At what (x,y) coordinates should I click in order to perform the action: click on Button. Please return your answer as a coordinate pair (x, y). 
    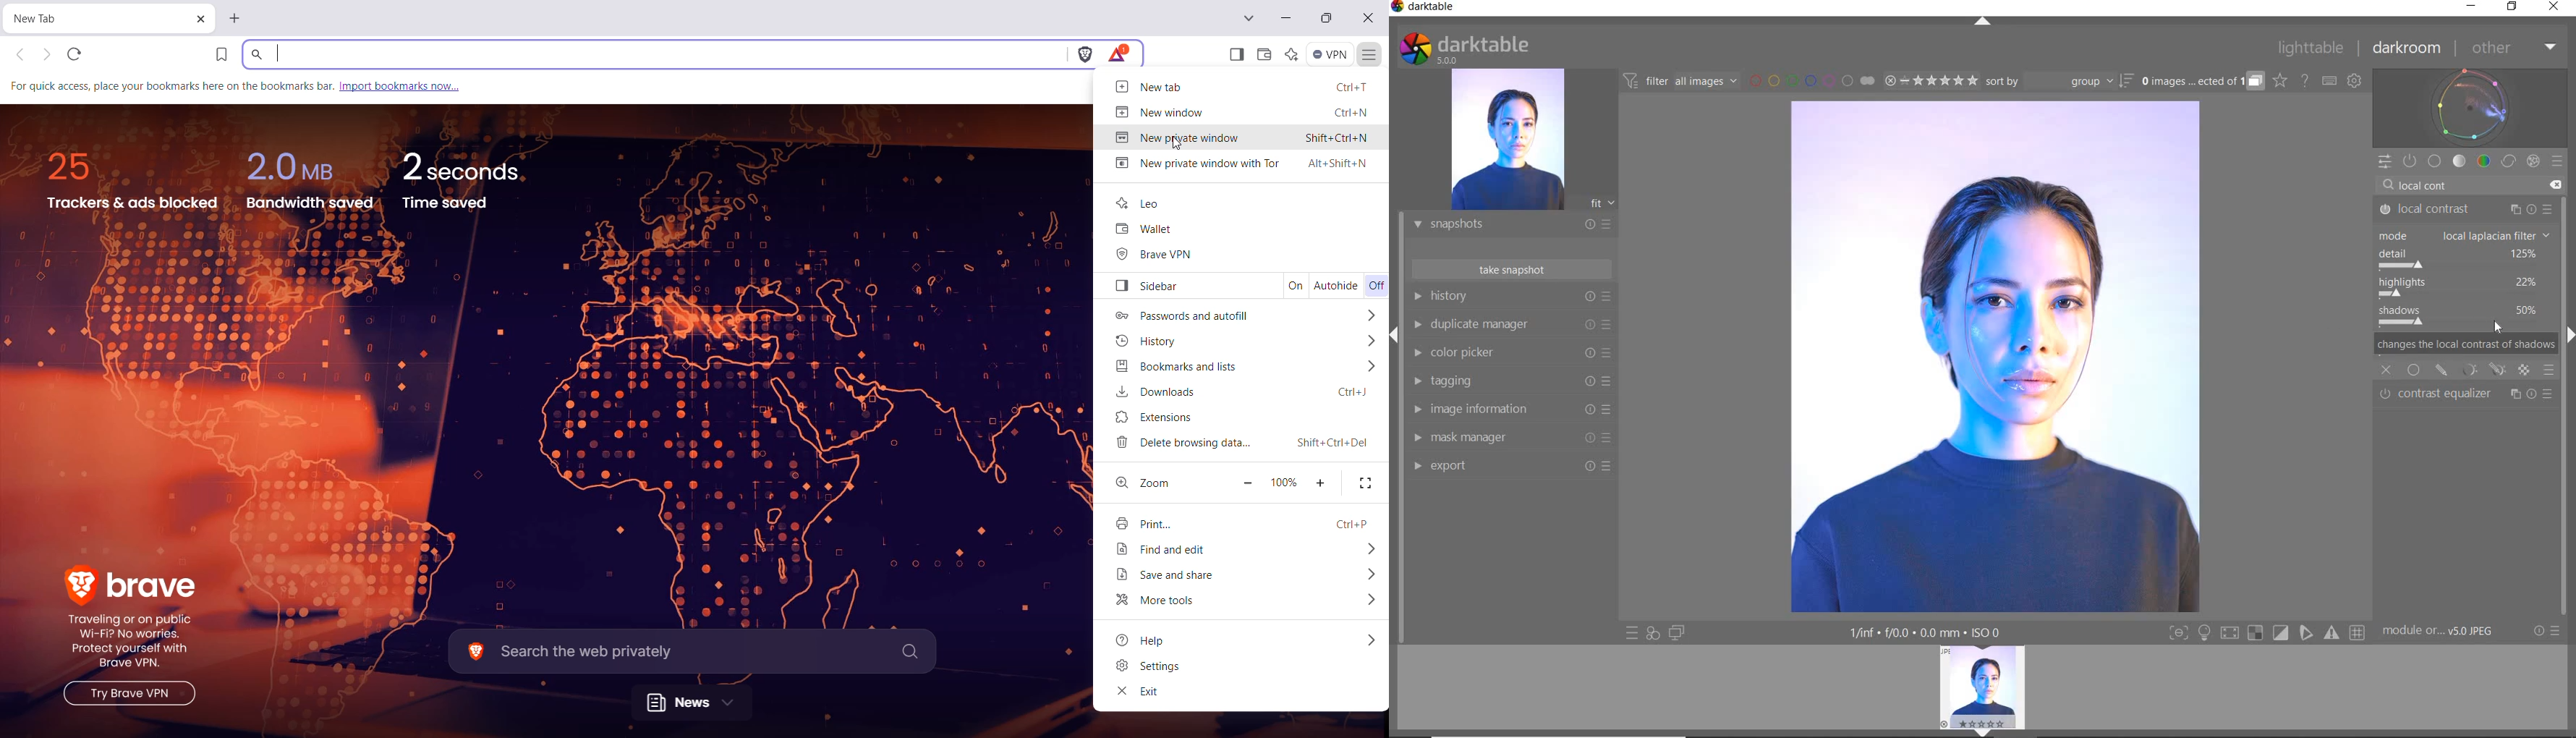
    Looking at the image, I should click on (2178, 634).